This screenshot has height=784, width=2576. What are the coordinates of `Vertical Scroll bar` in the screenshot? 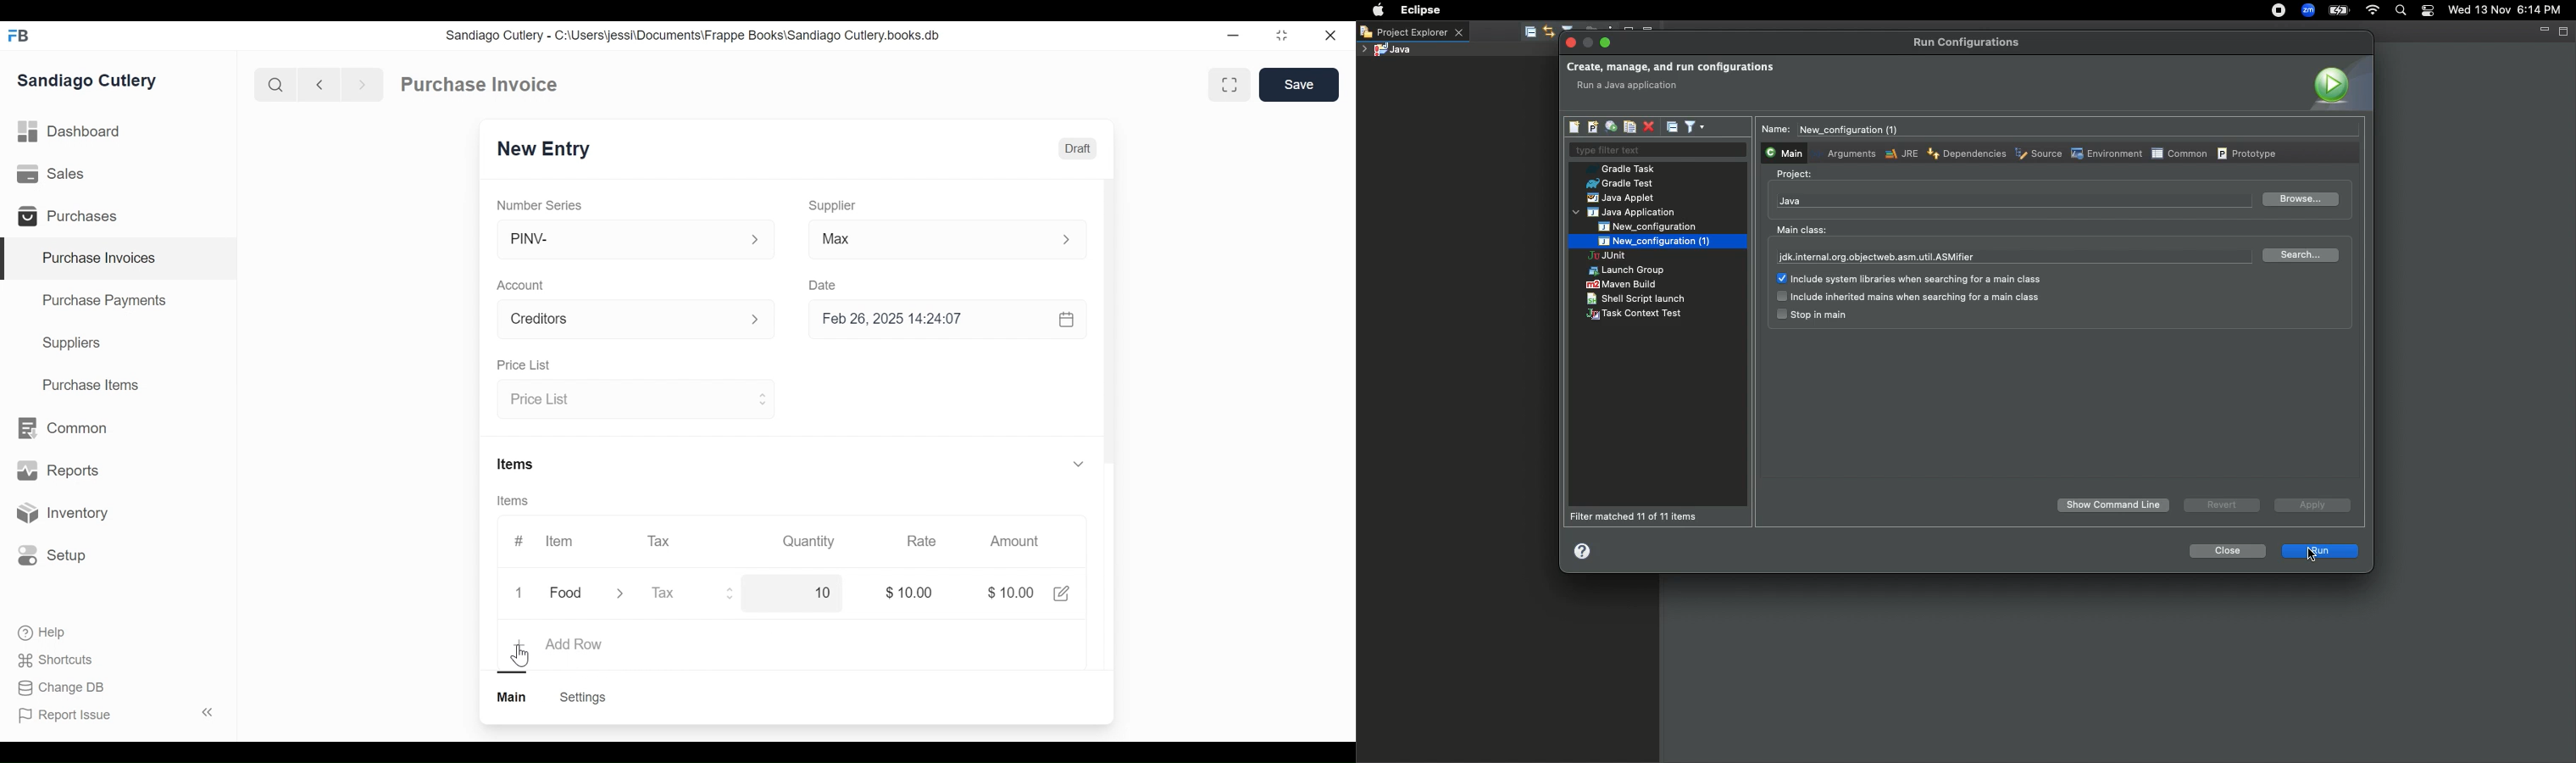 It's located at (1109, 333).